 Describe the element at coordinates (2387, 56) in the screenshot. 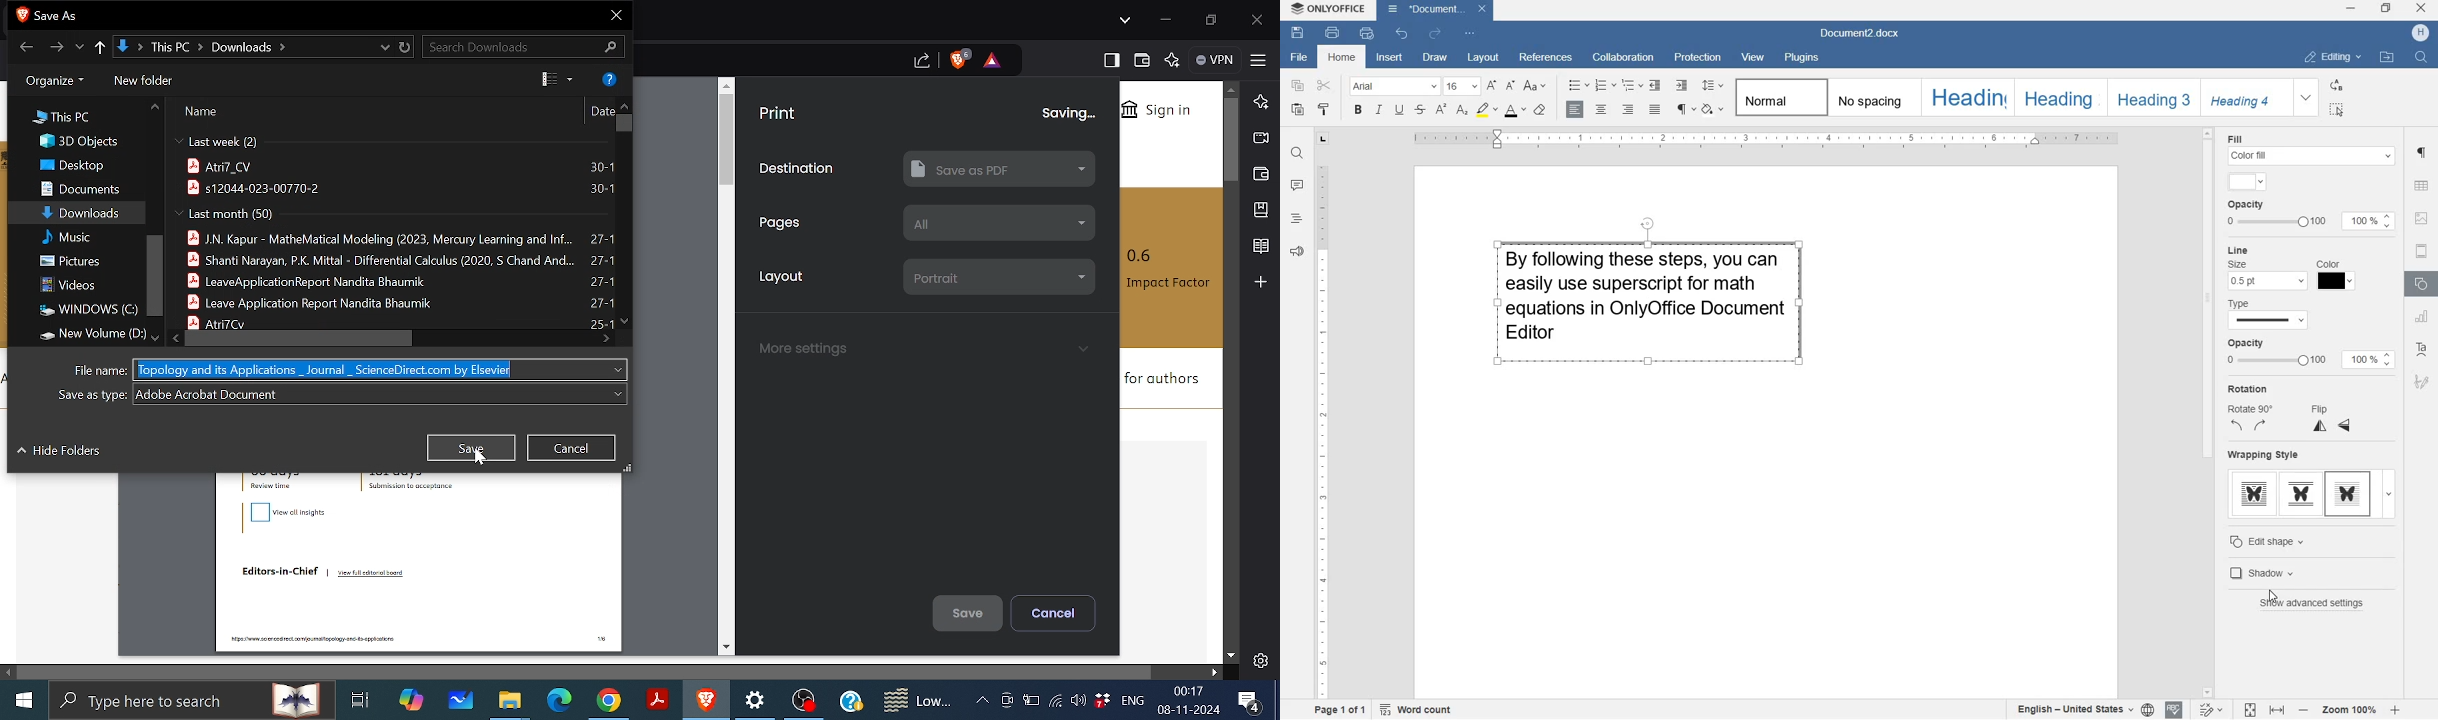

I see `OPEN FILE LOCATION` at that location.